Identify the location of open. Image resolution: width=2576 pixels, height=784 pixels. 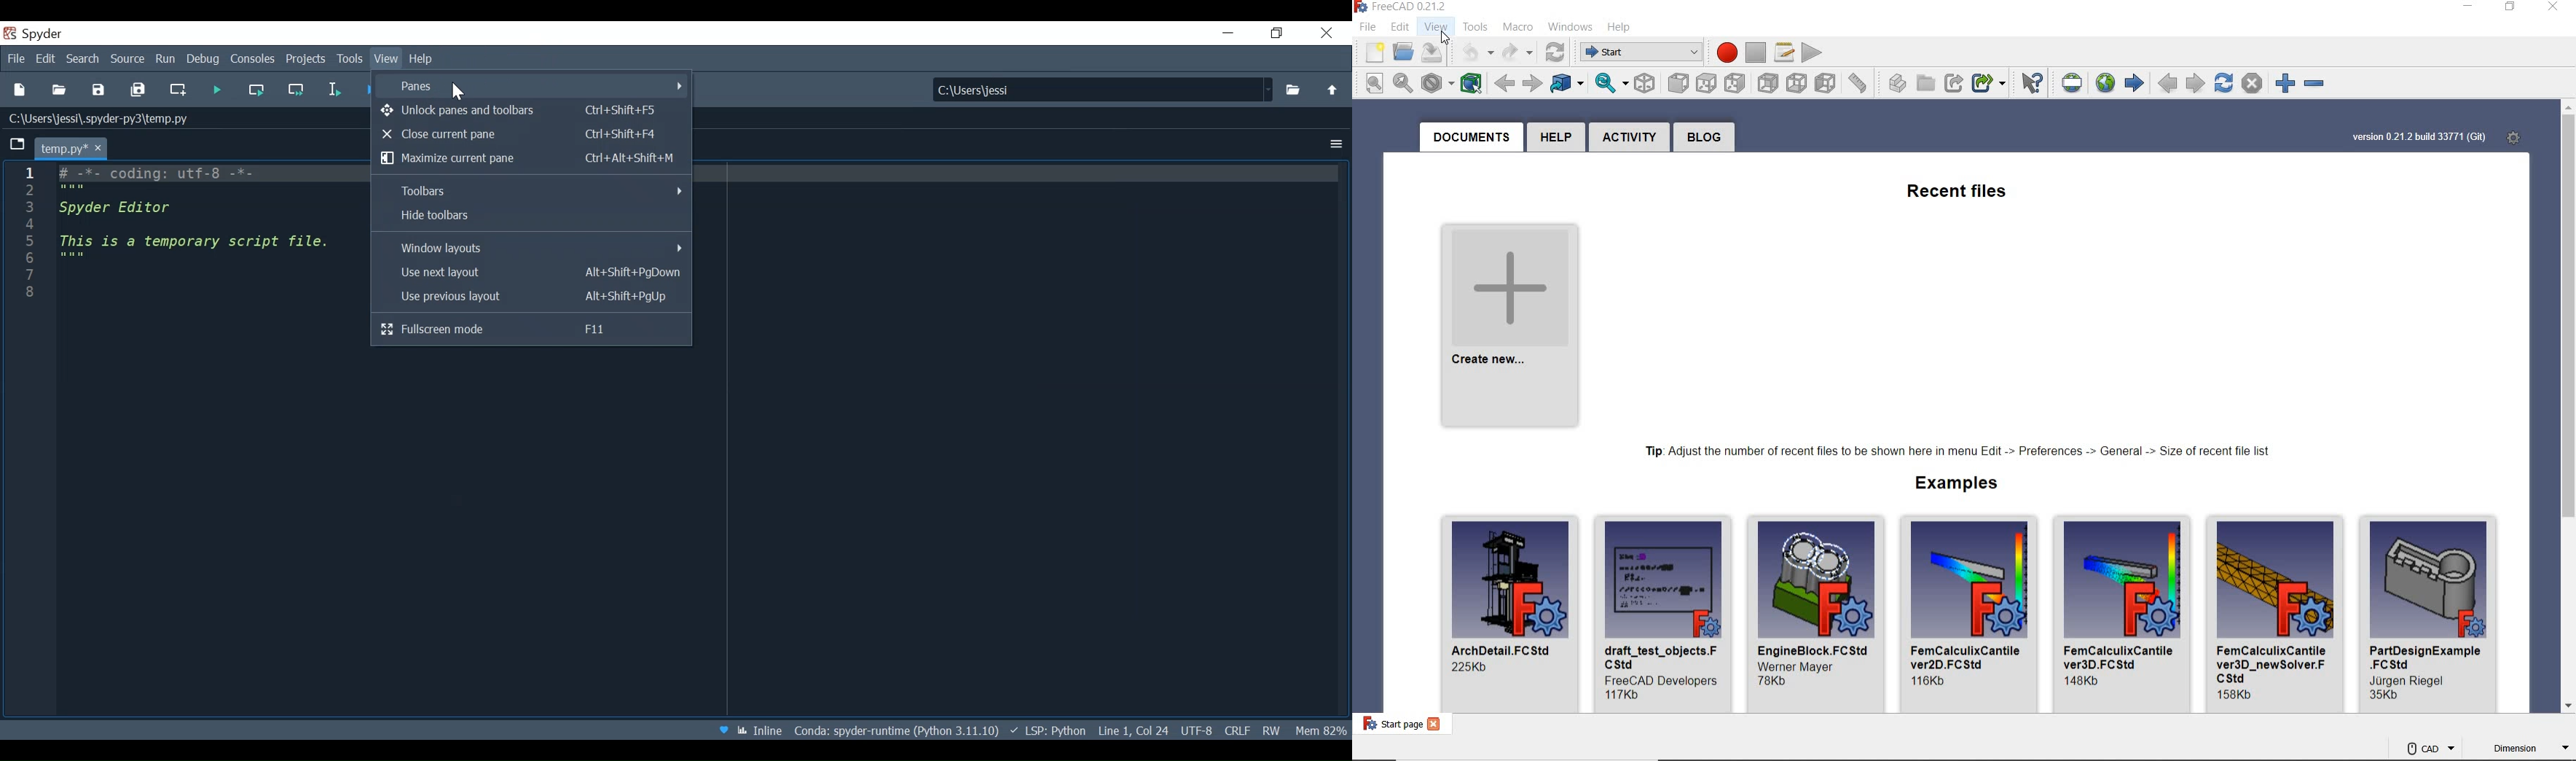
(1405, 55).